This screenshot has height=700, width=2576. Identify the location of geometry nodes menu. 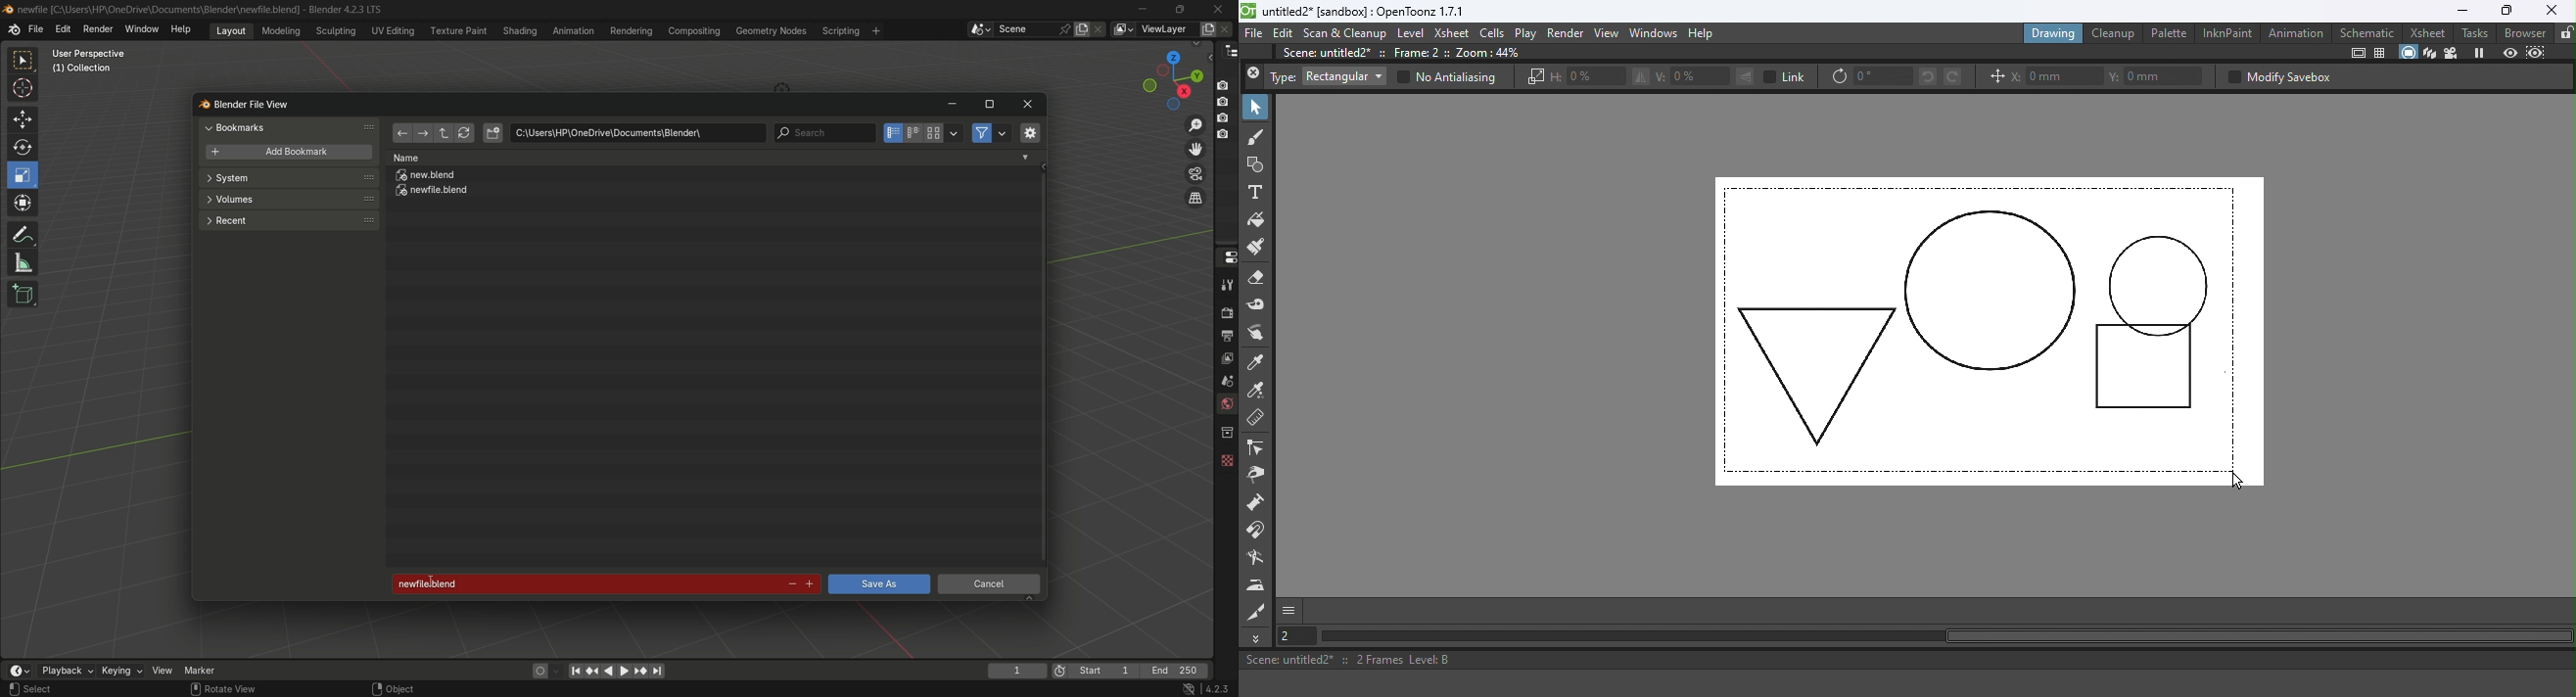
(771, 31).